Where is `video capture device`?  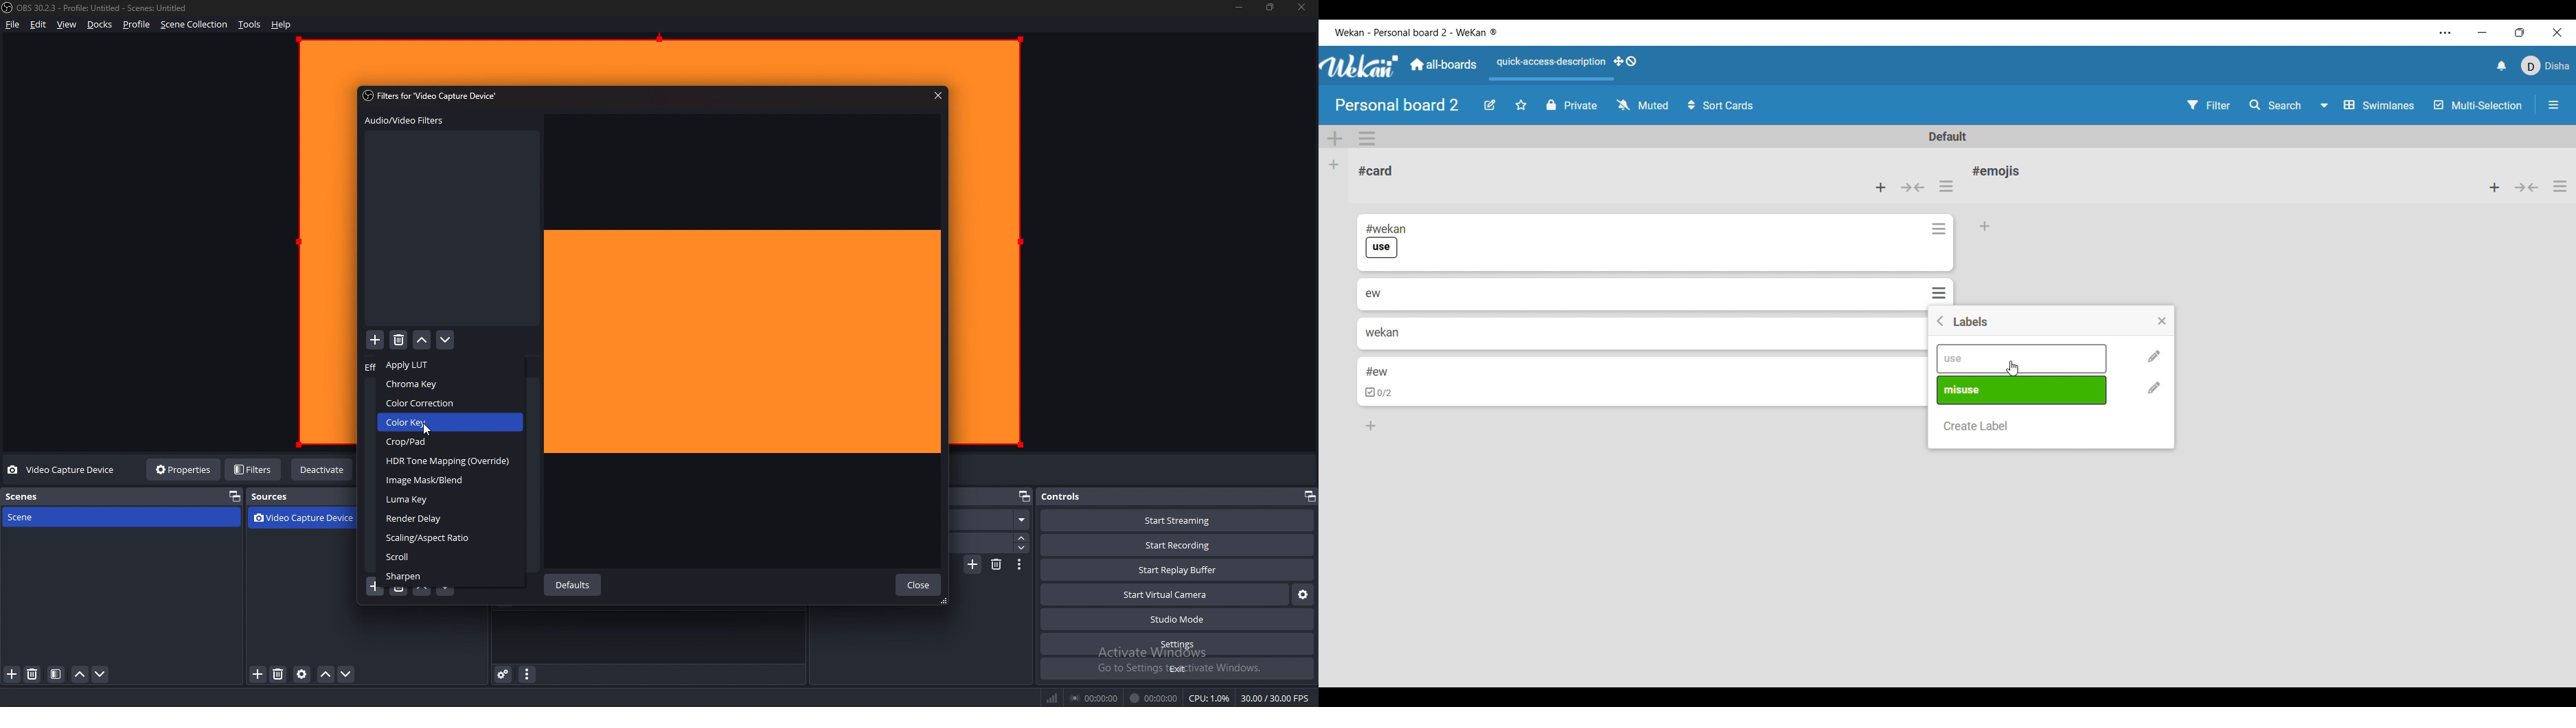 video capture device is located at coordinates (308, 519).